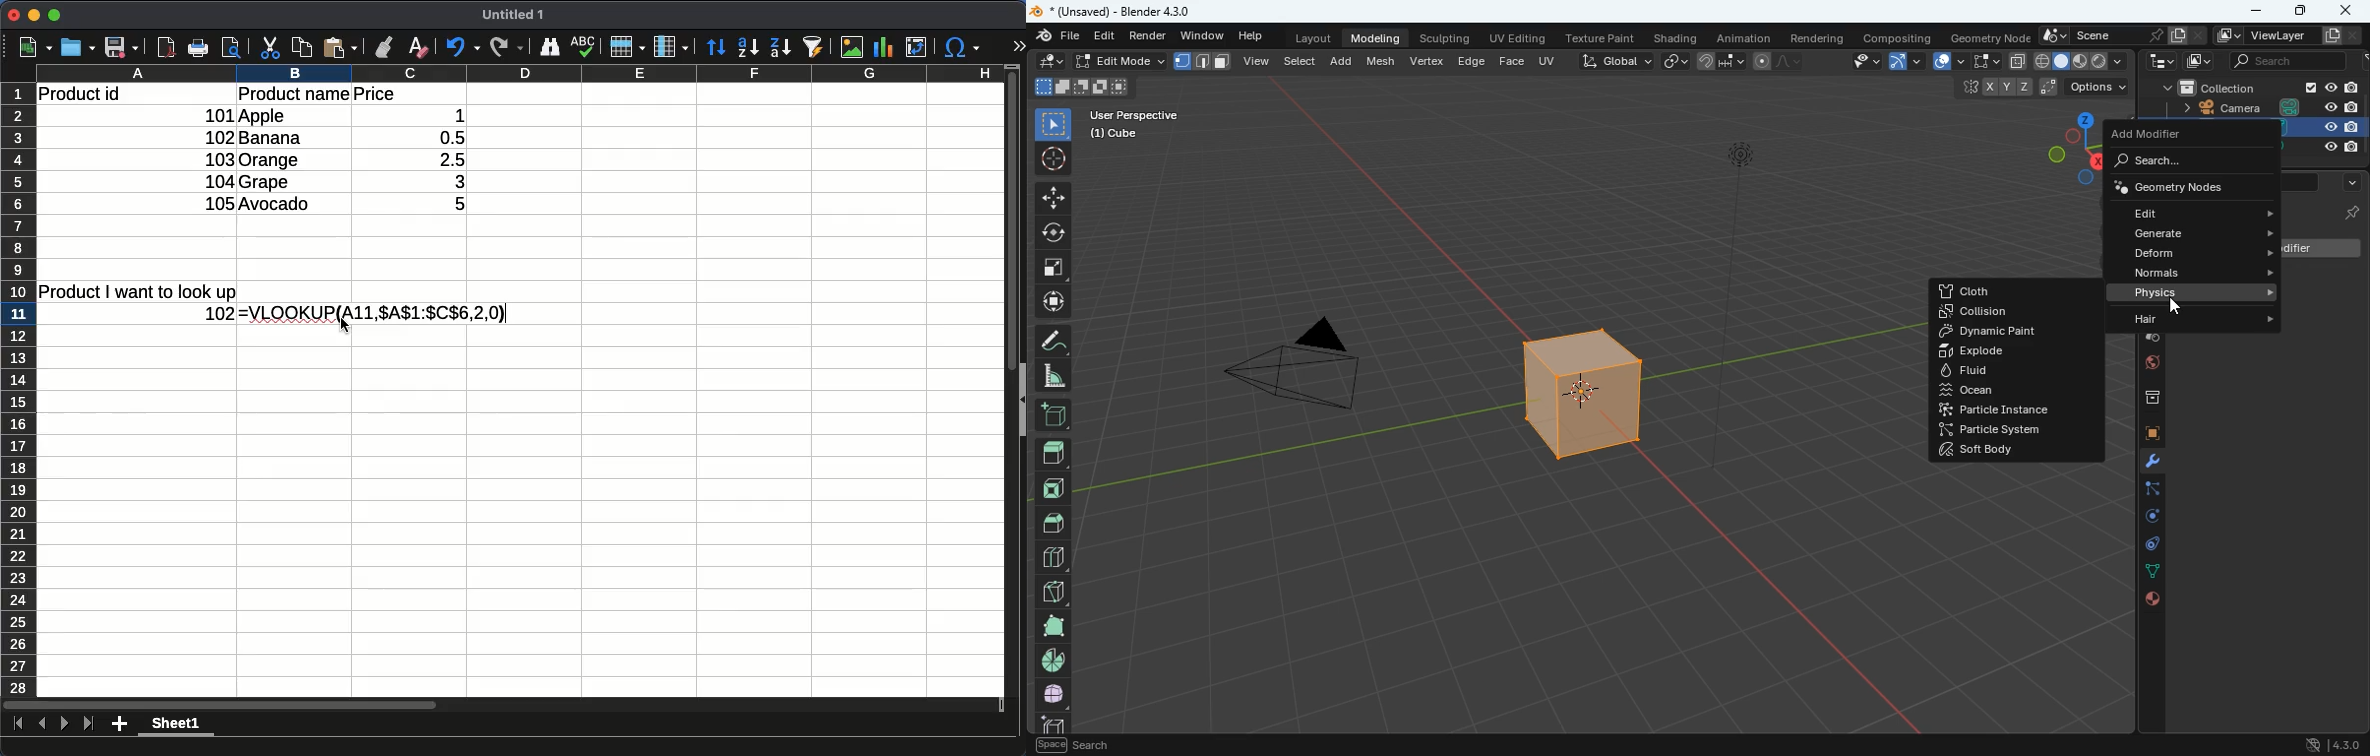  What do you see at coordinates (1051, 375) in the screenshot?
I see `angle` at bounding box center [1051, 375].